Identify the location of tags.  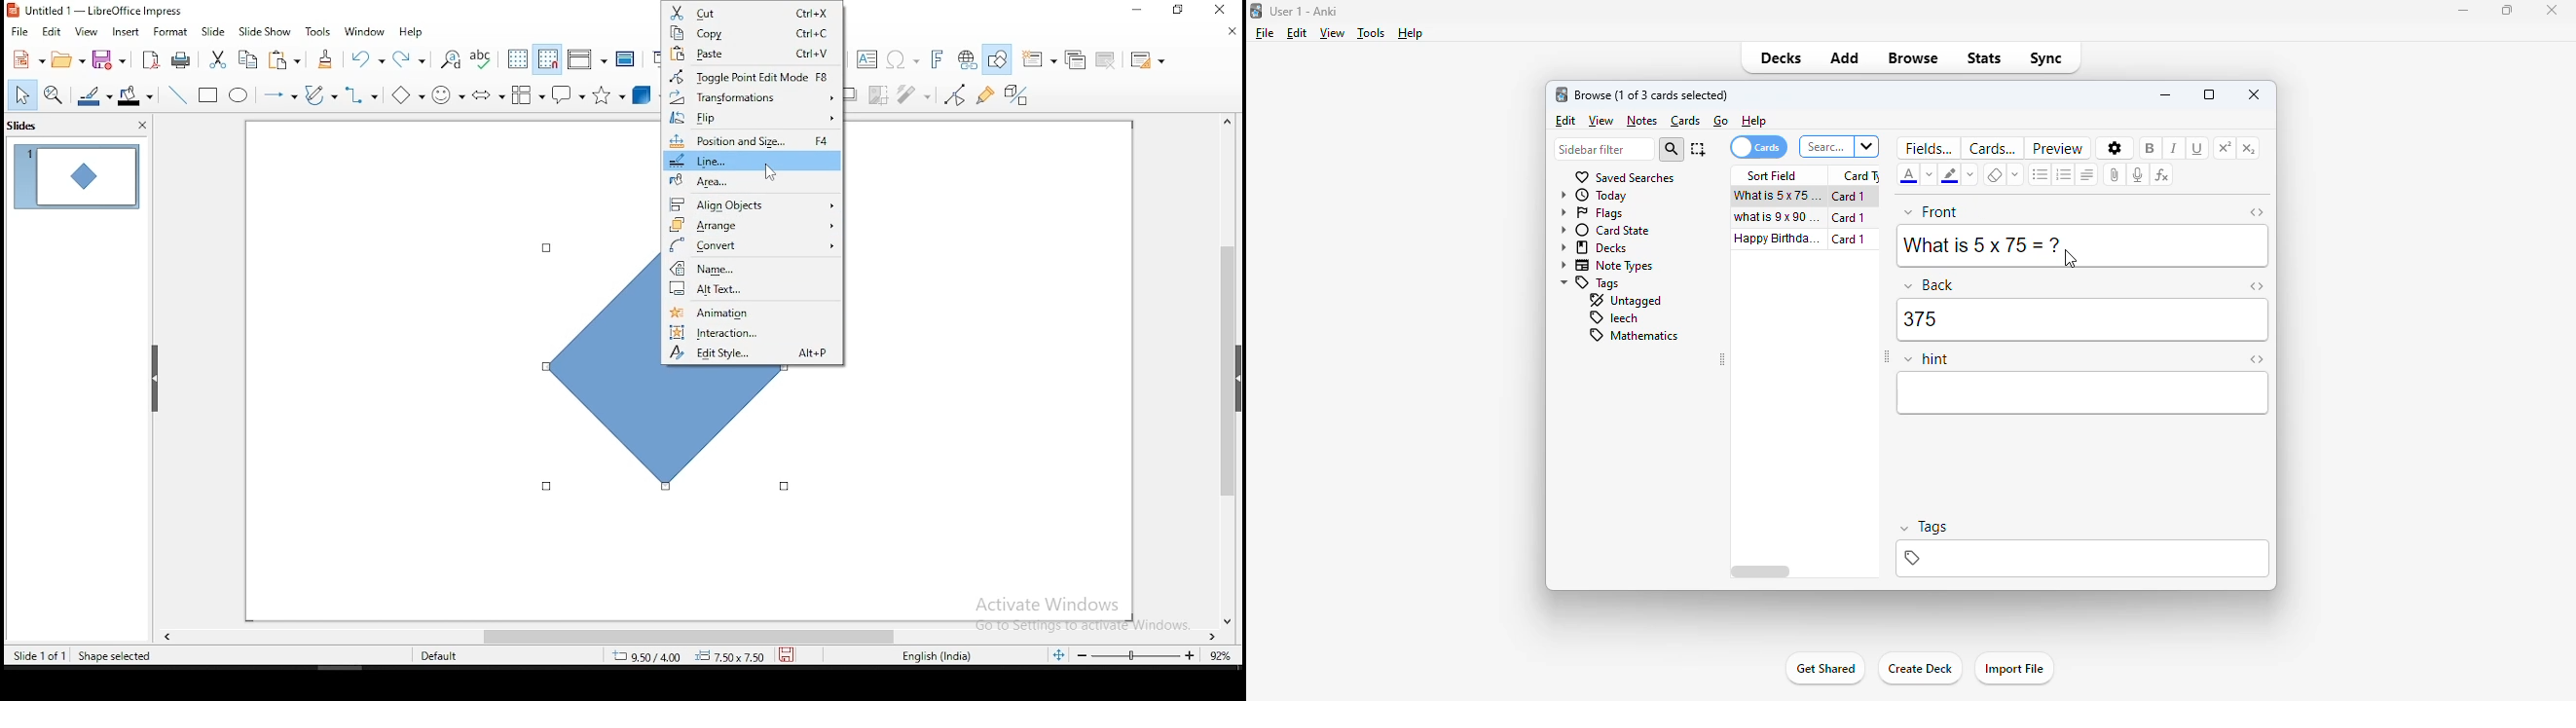
(1591, 284).